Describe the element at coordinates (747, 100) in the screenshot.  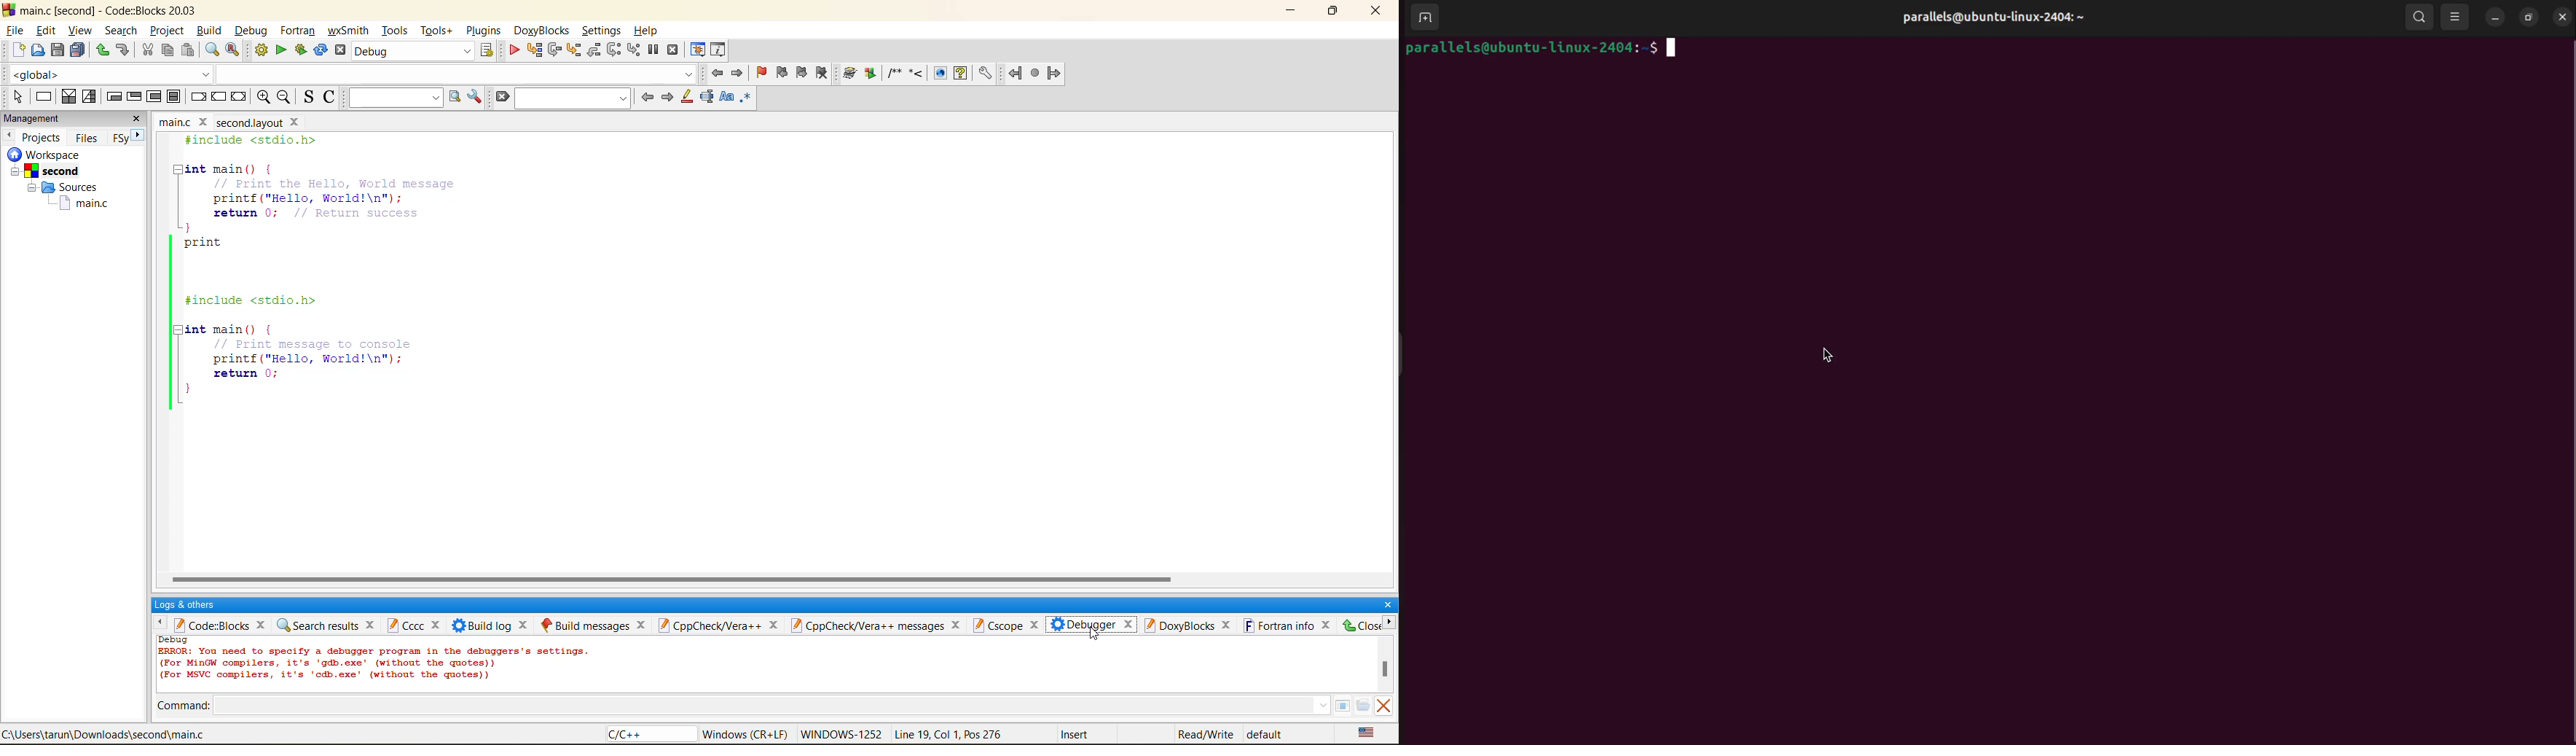
I see `use regex` at that location.